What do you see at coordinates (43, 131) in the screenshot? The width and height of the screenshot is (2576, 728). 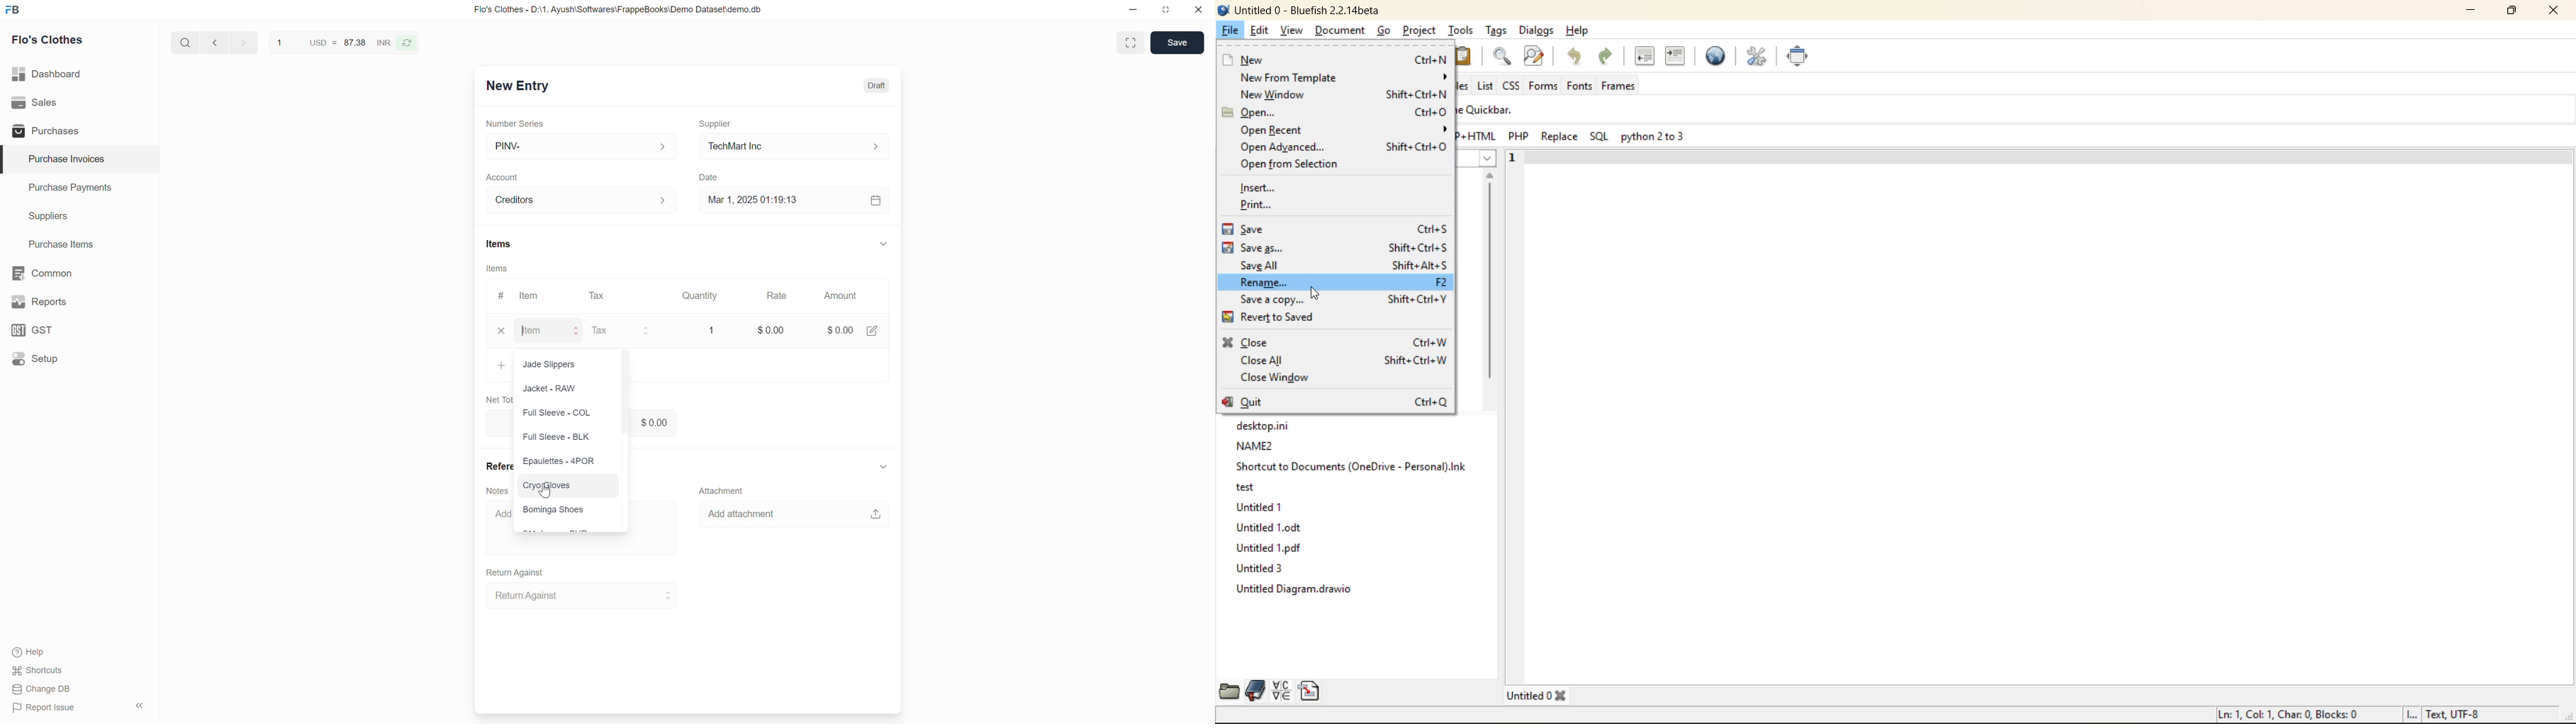 I see `Purchases` at bounding box center [43, 131].